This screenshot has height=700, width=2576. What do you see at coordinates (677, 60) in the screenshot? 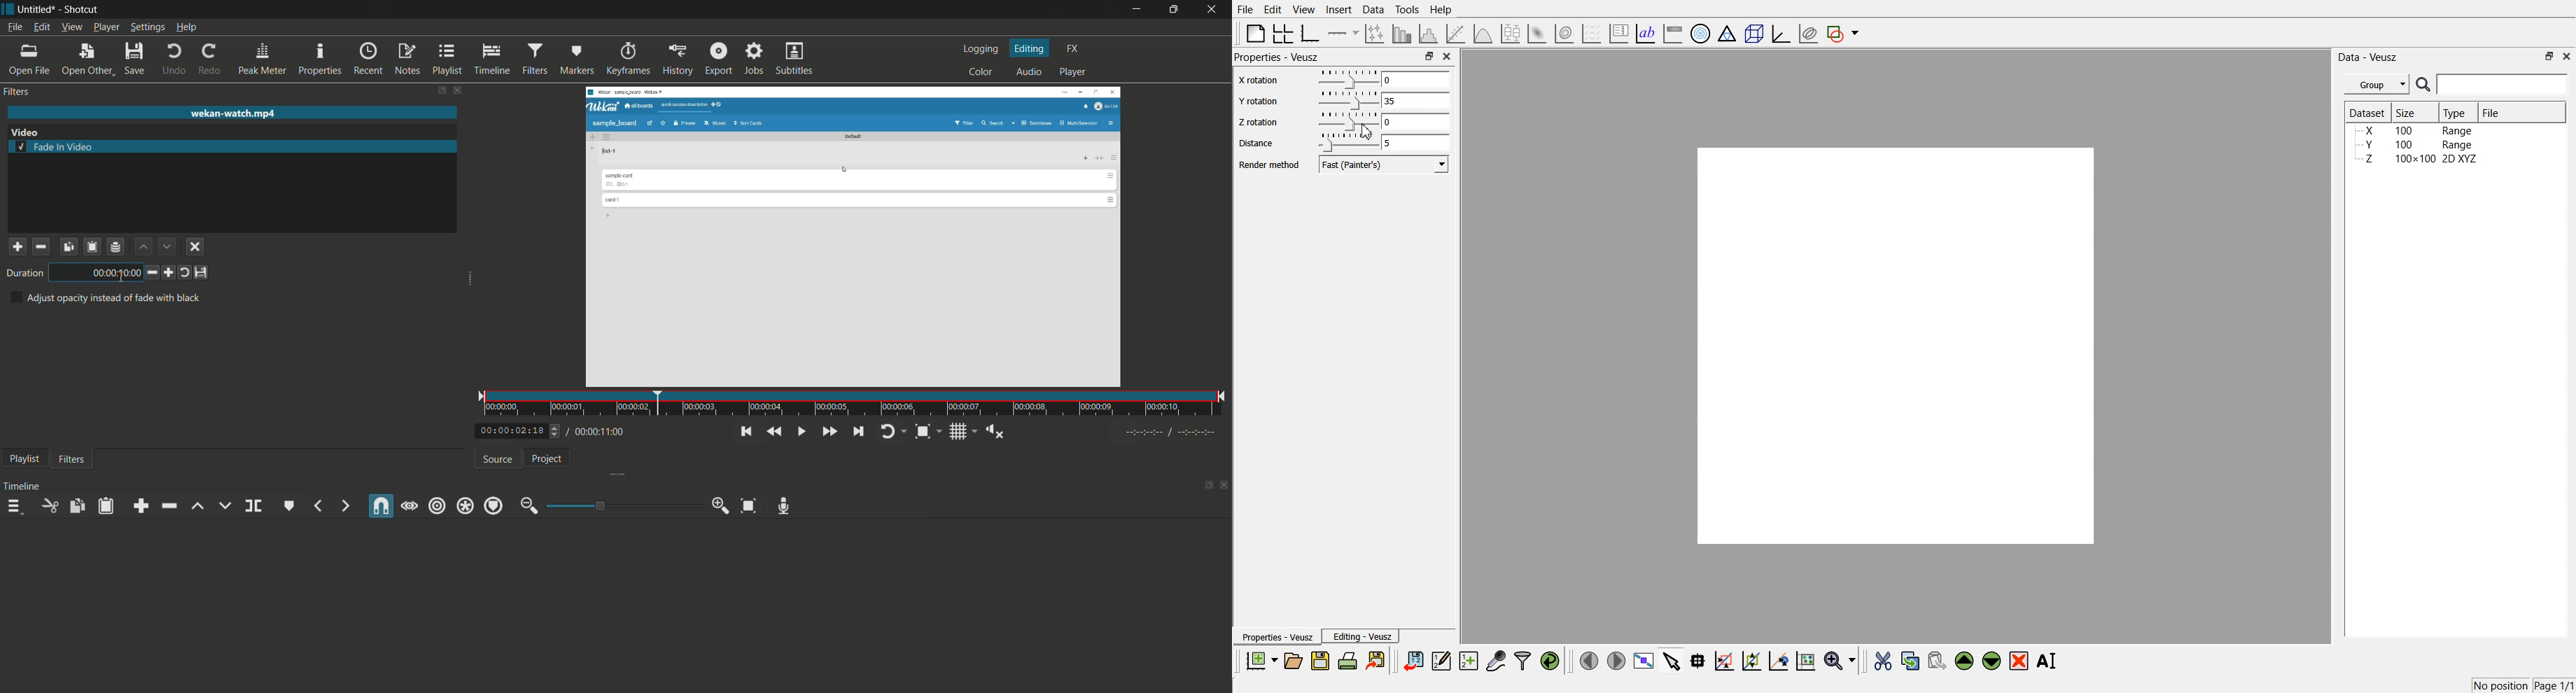
I see `history` at bounding box center [677, 60].